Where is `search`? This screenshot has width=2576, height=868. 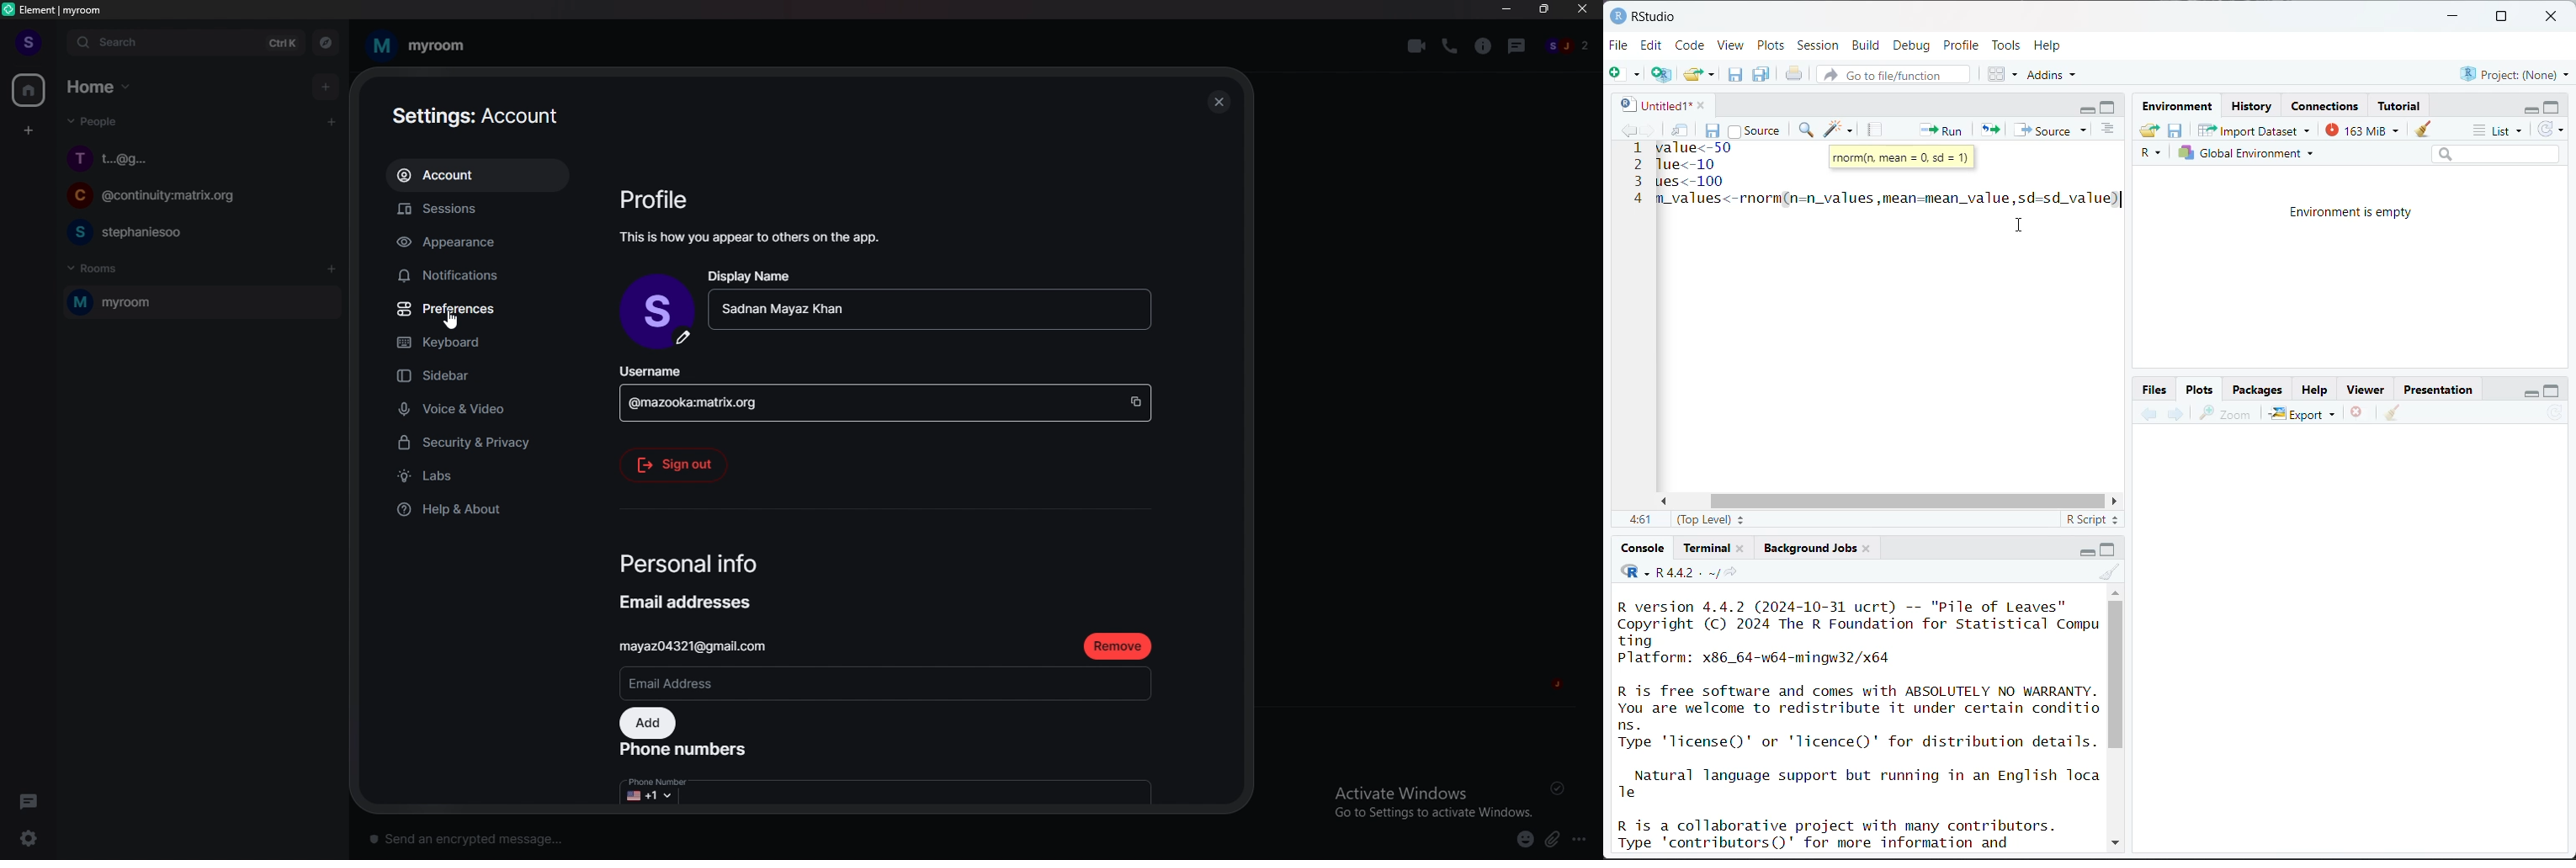
search is located at coordinates (2495, 153).